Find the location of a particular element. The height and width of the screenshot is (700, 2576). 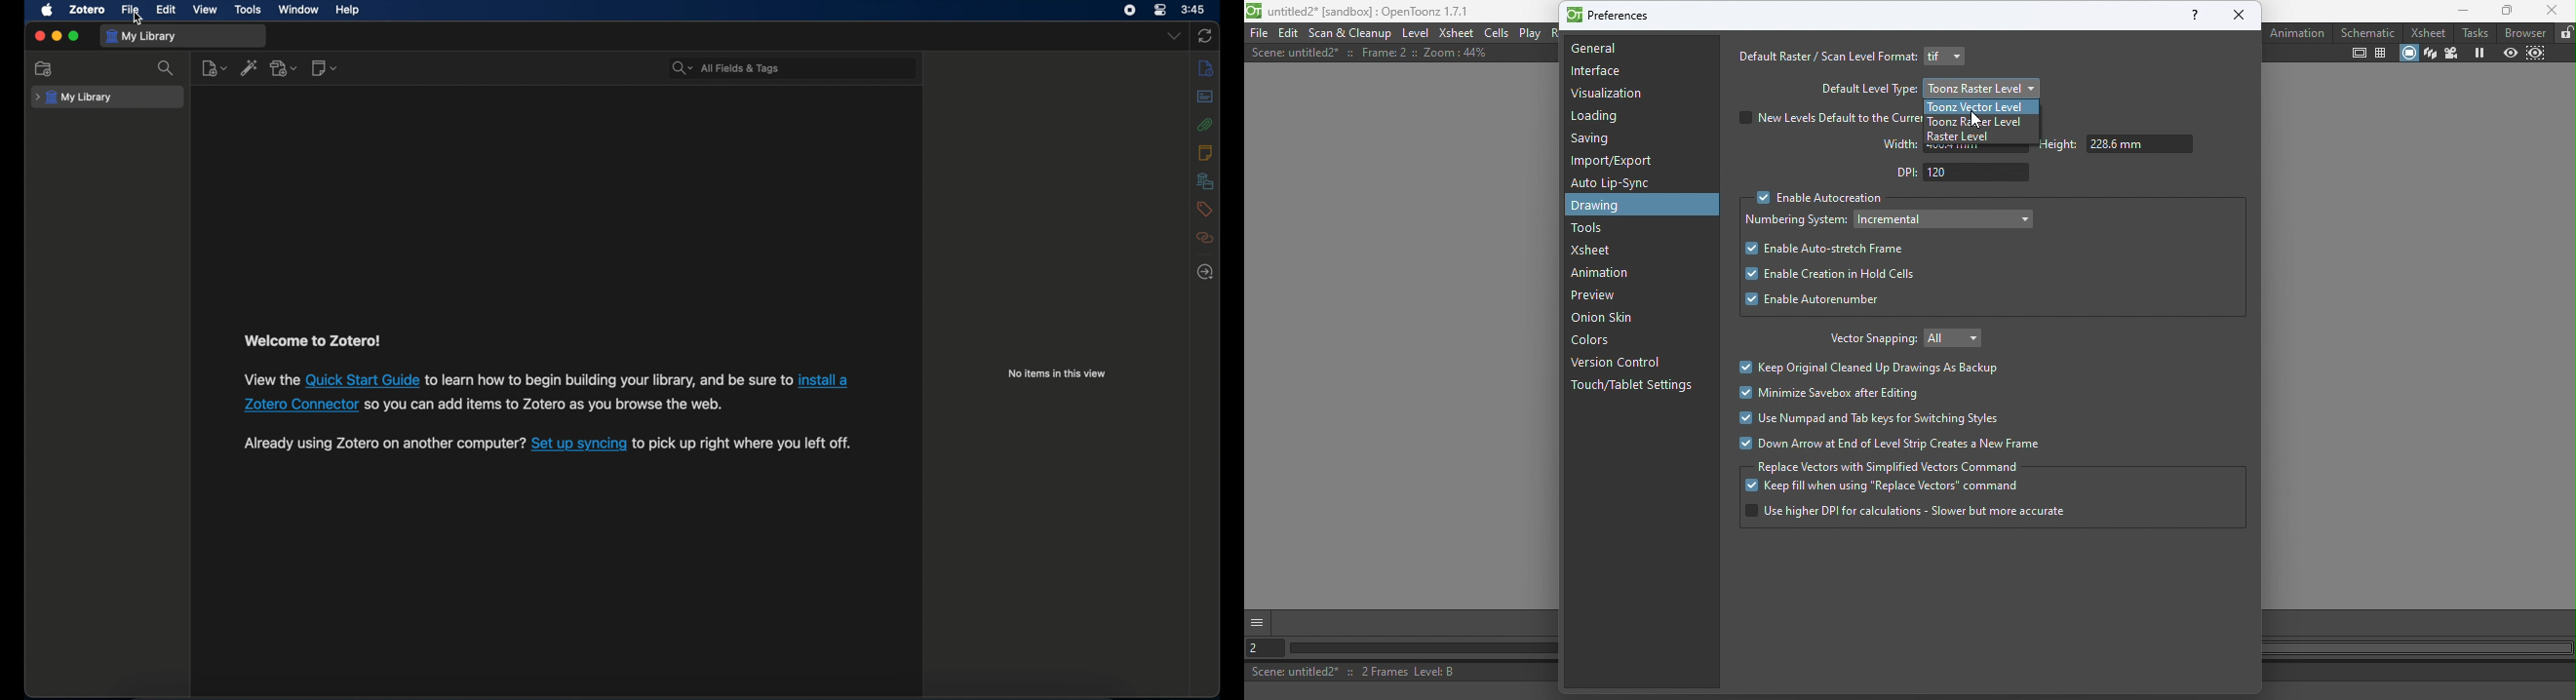

Tasks is located at coordinates (2475, 31).